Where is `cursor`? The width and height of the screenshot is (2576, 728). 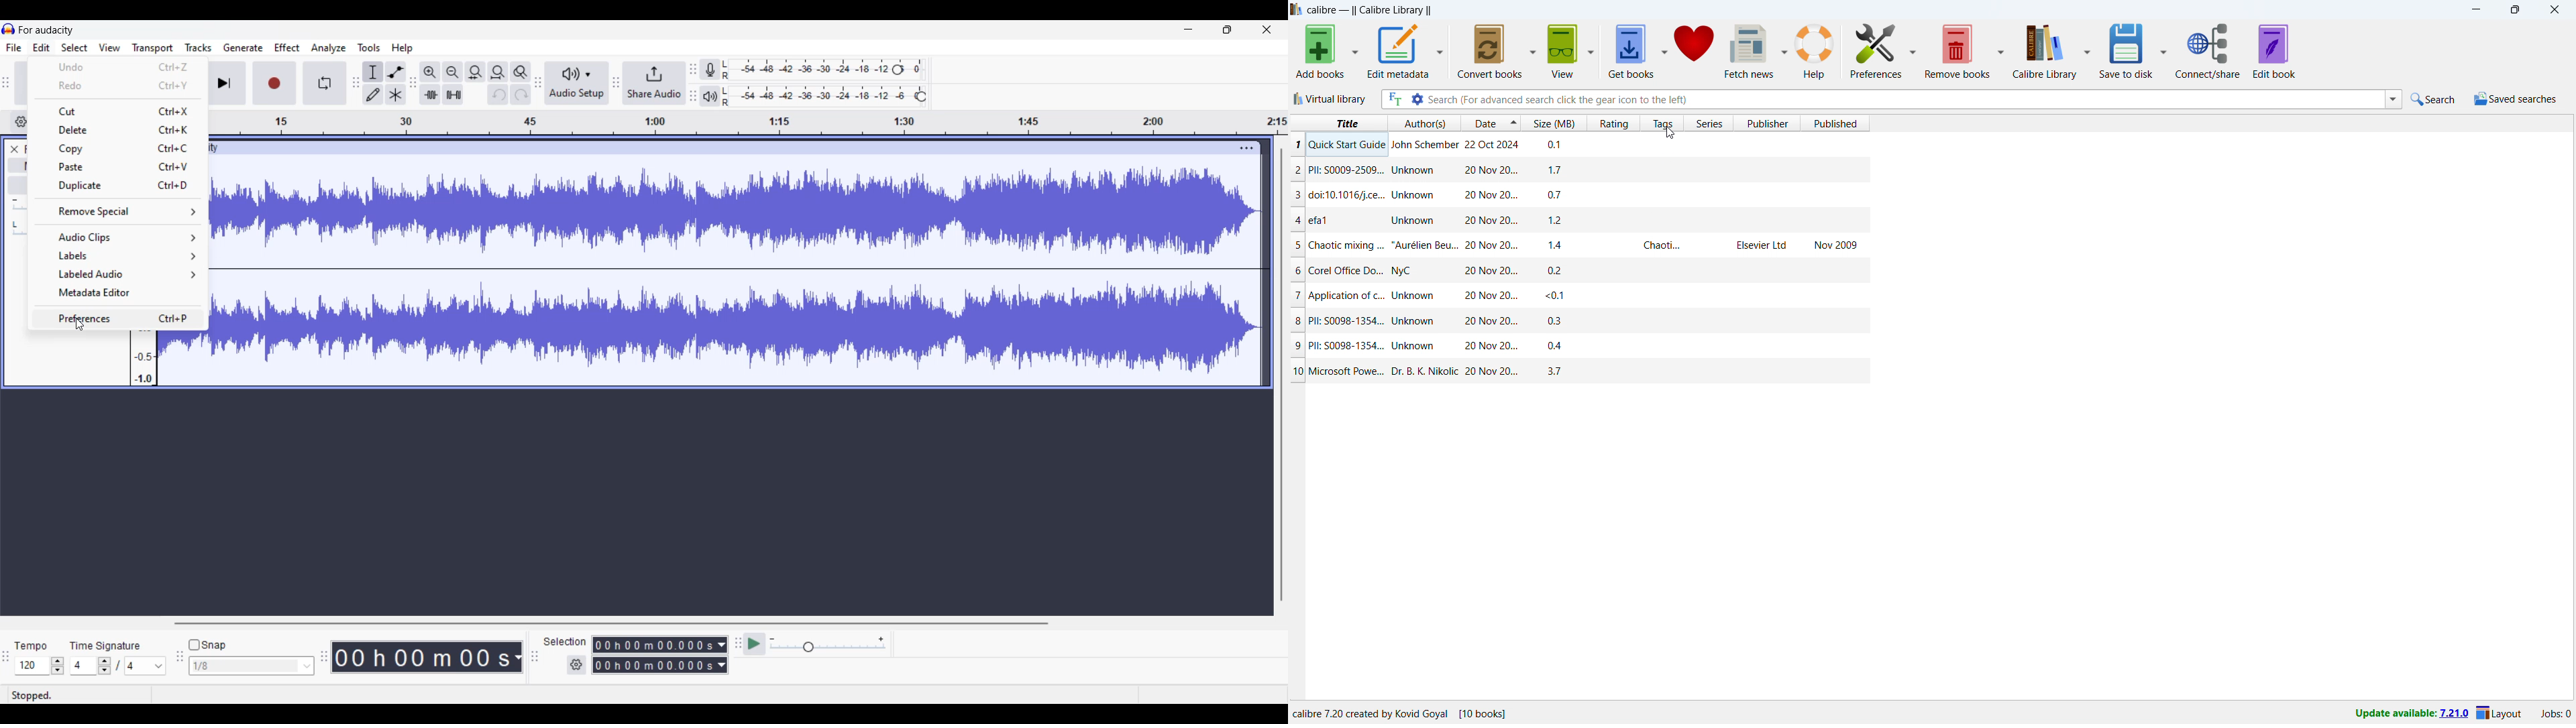 cursor is located at coordinates (1670, 133).